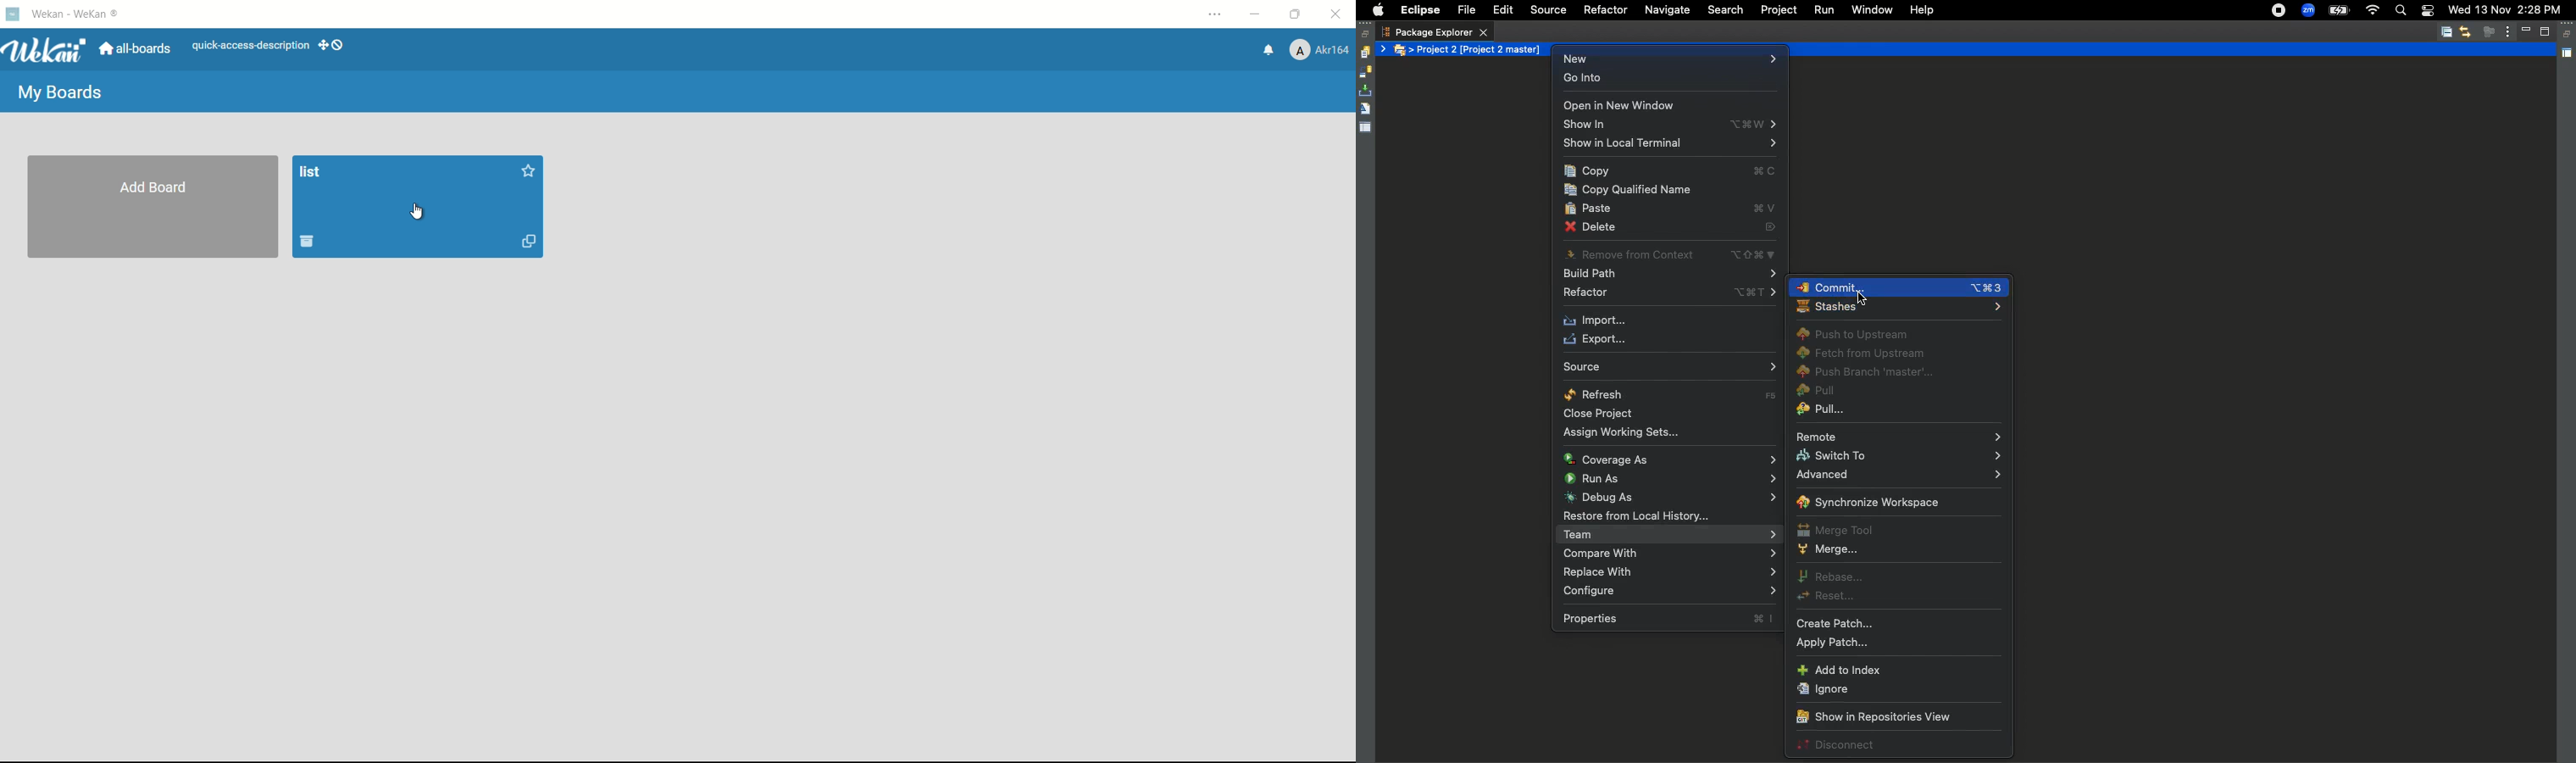 The height and width of the screenshot is (784, 2576). I want to click on my boards, so click(64, 94).